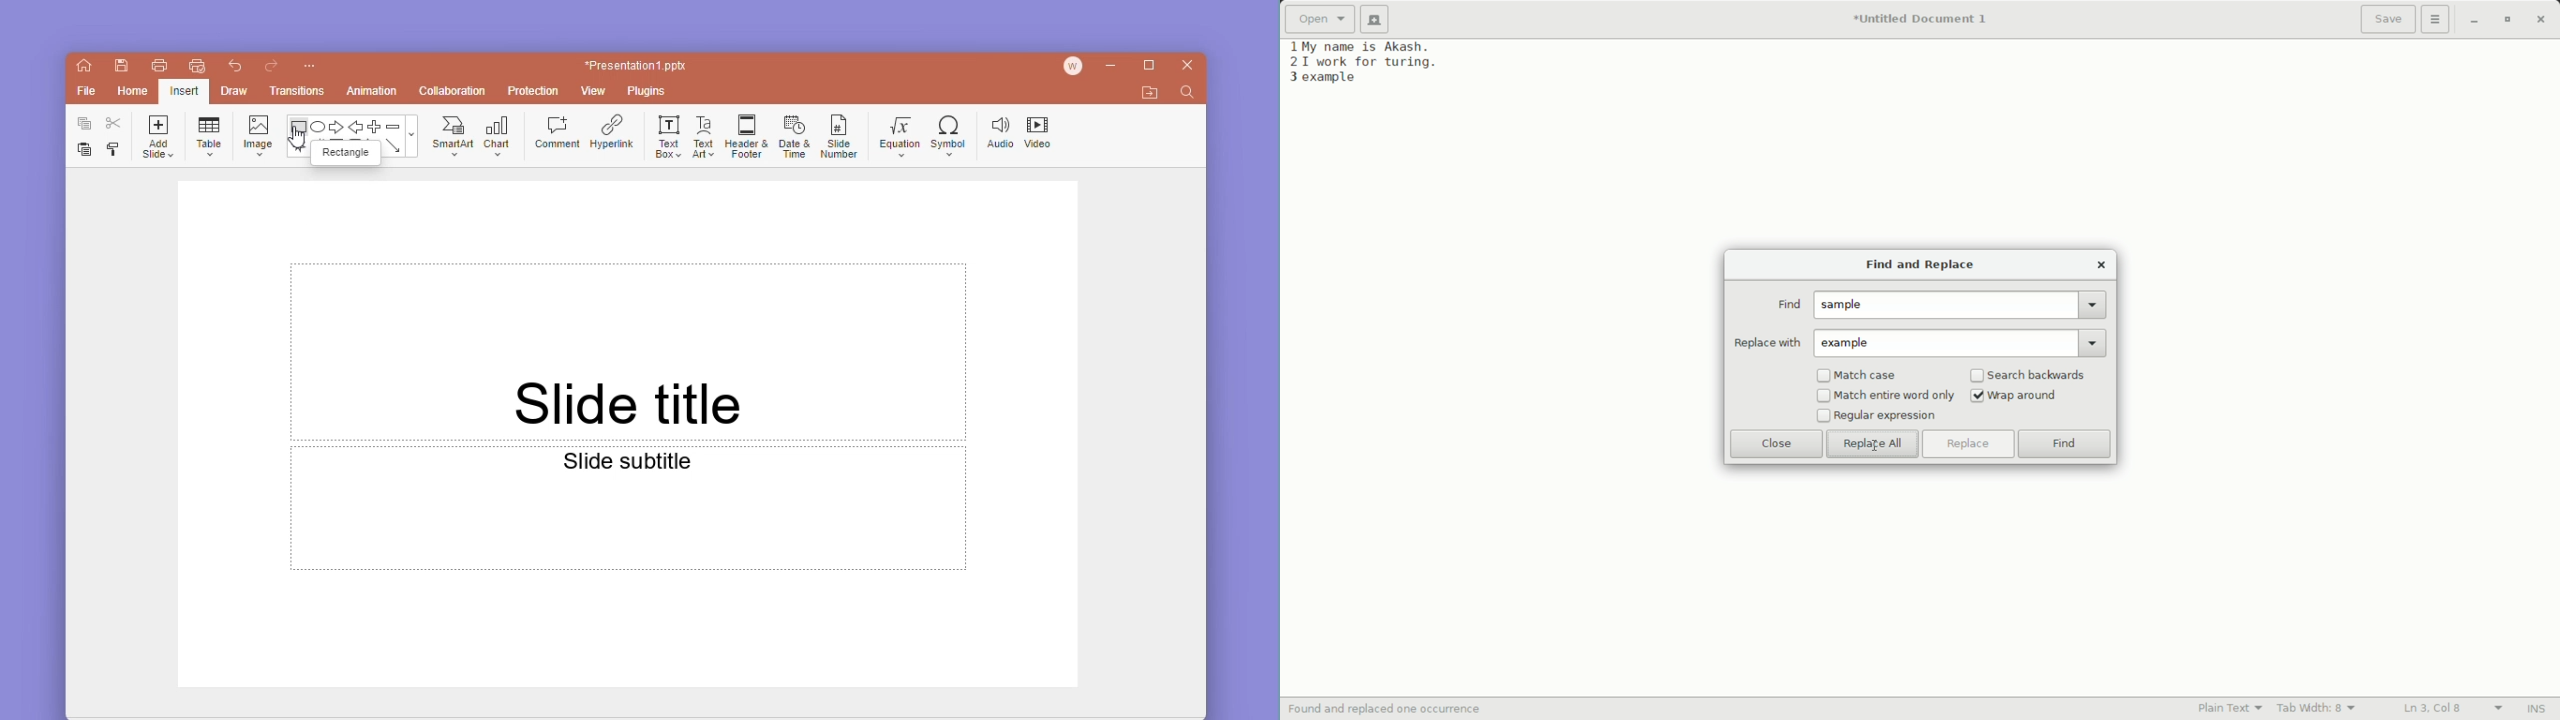  What do you see at coordinates (298, 127) in the screenshot?
I see `rectangle shape` at bounding box center [298, 127].